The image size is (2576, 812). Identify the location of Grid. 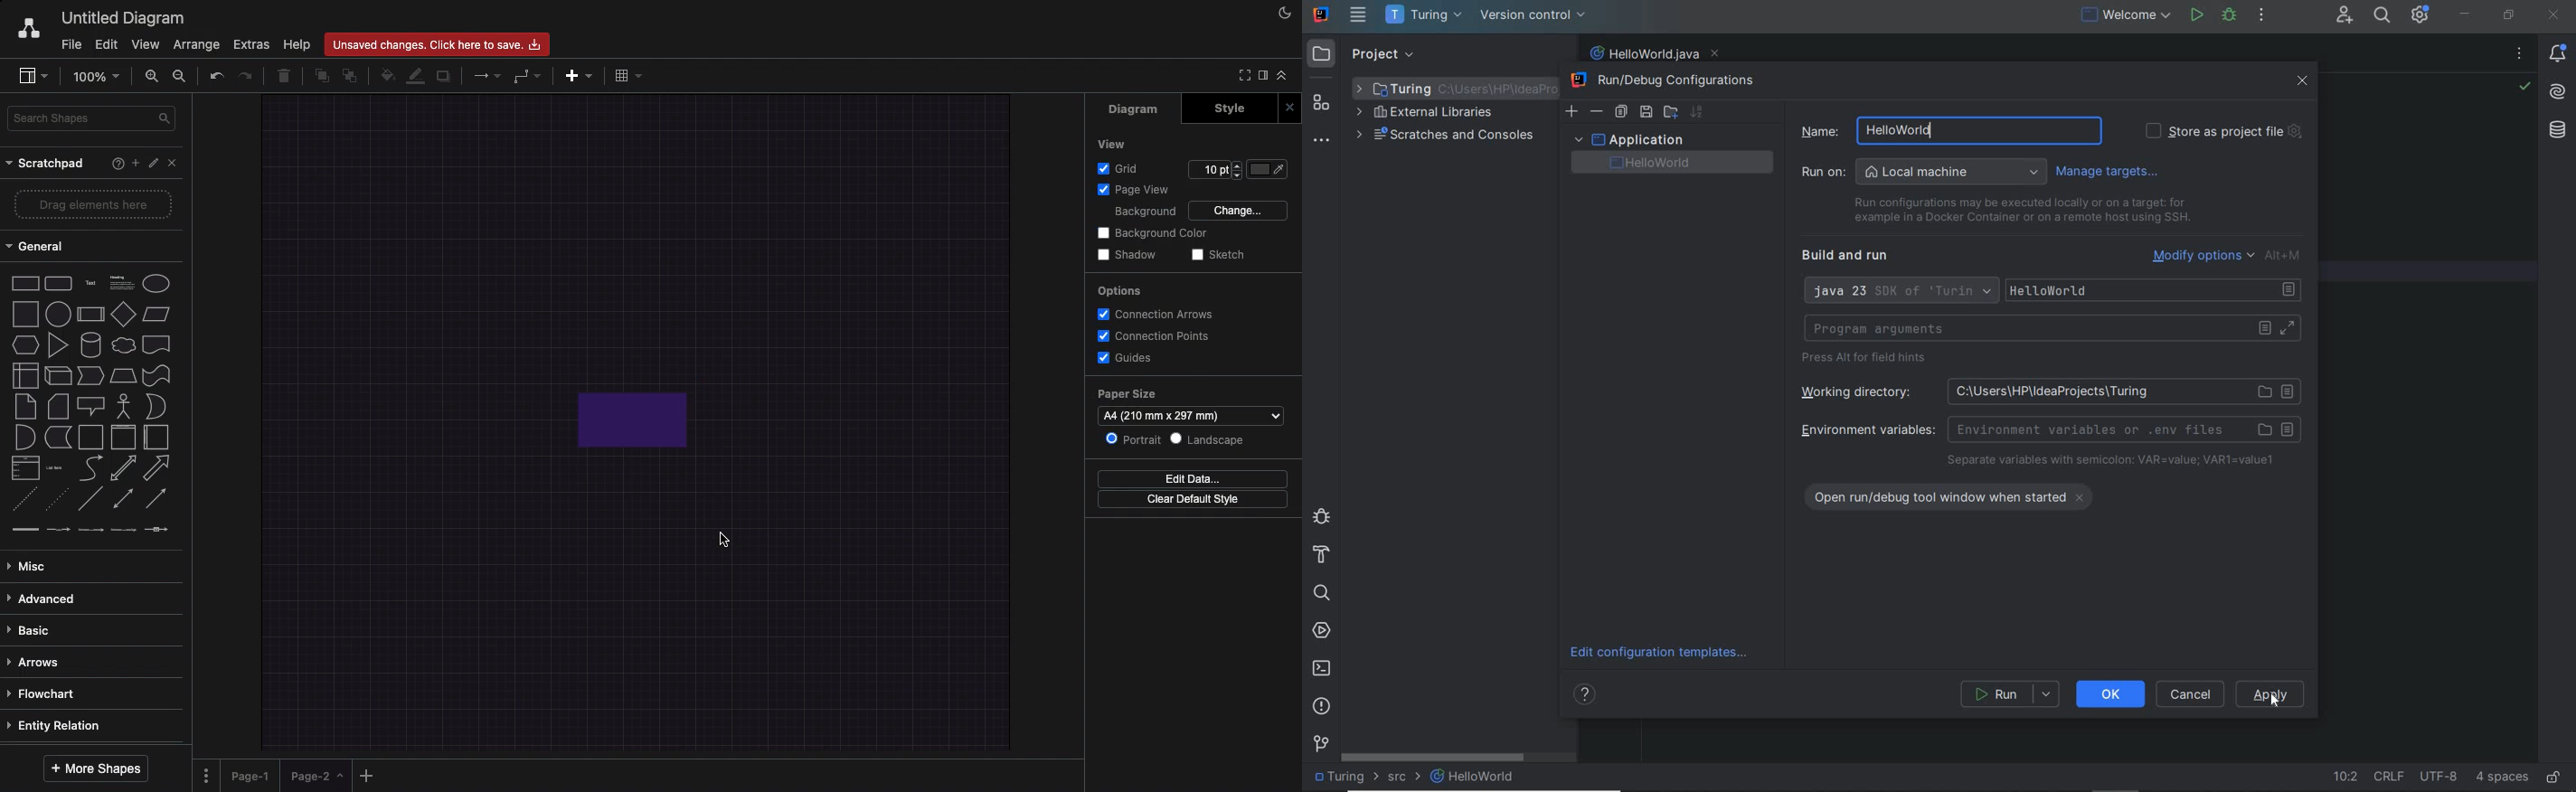
(1120, 167).